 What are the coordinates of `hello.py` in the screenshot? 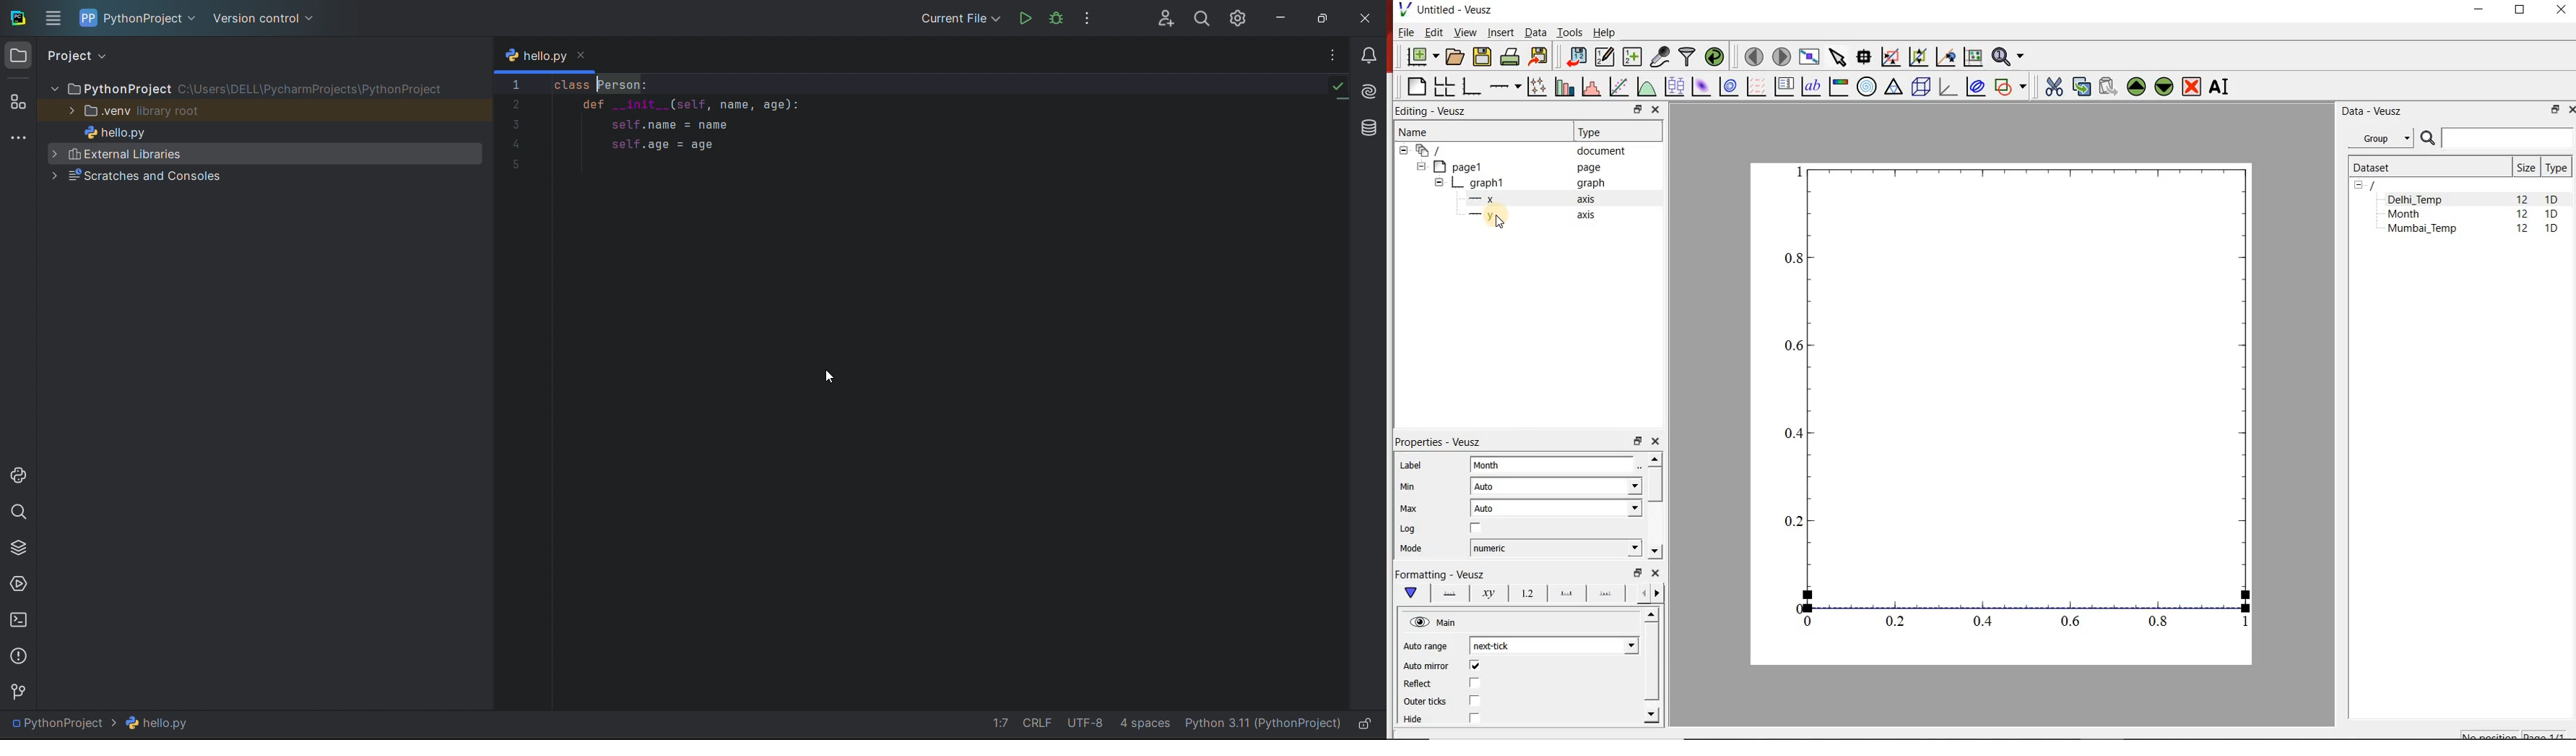 It's located at (262, 132).